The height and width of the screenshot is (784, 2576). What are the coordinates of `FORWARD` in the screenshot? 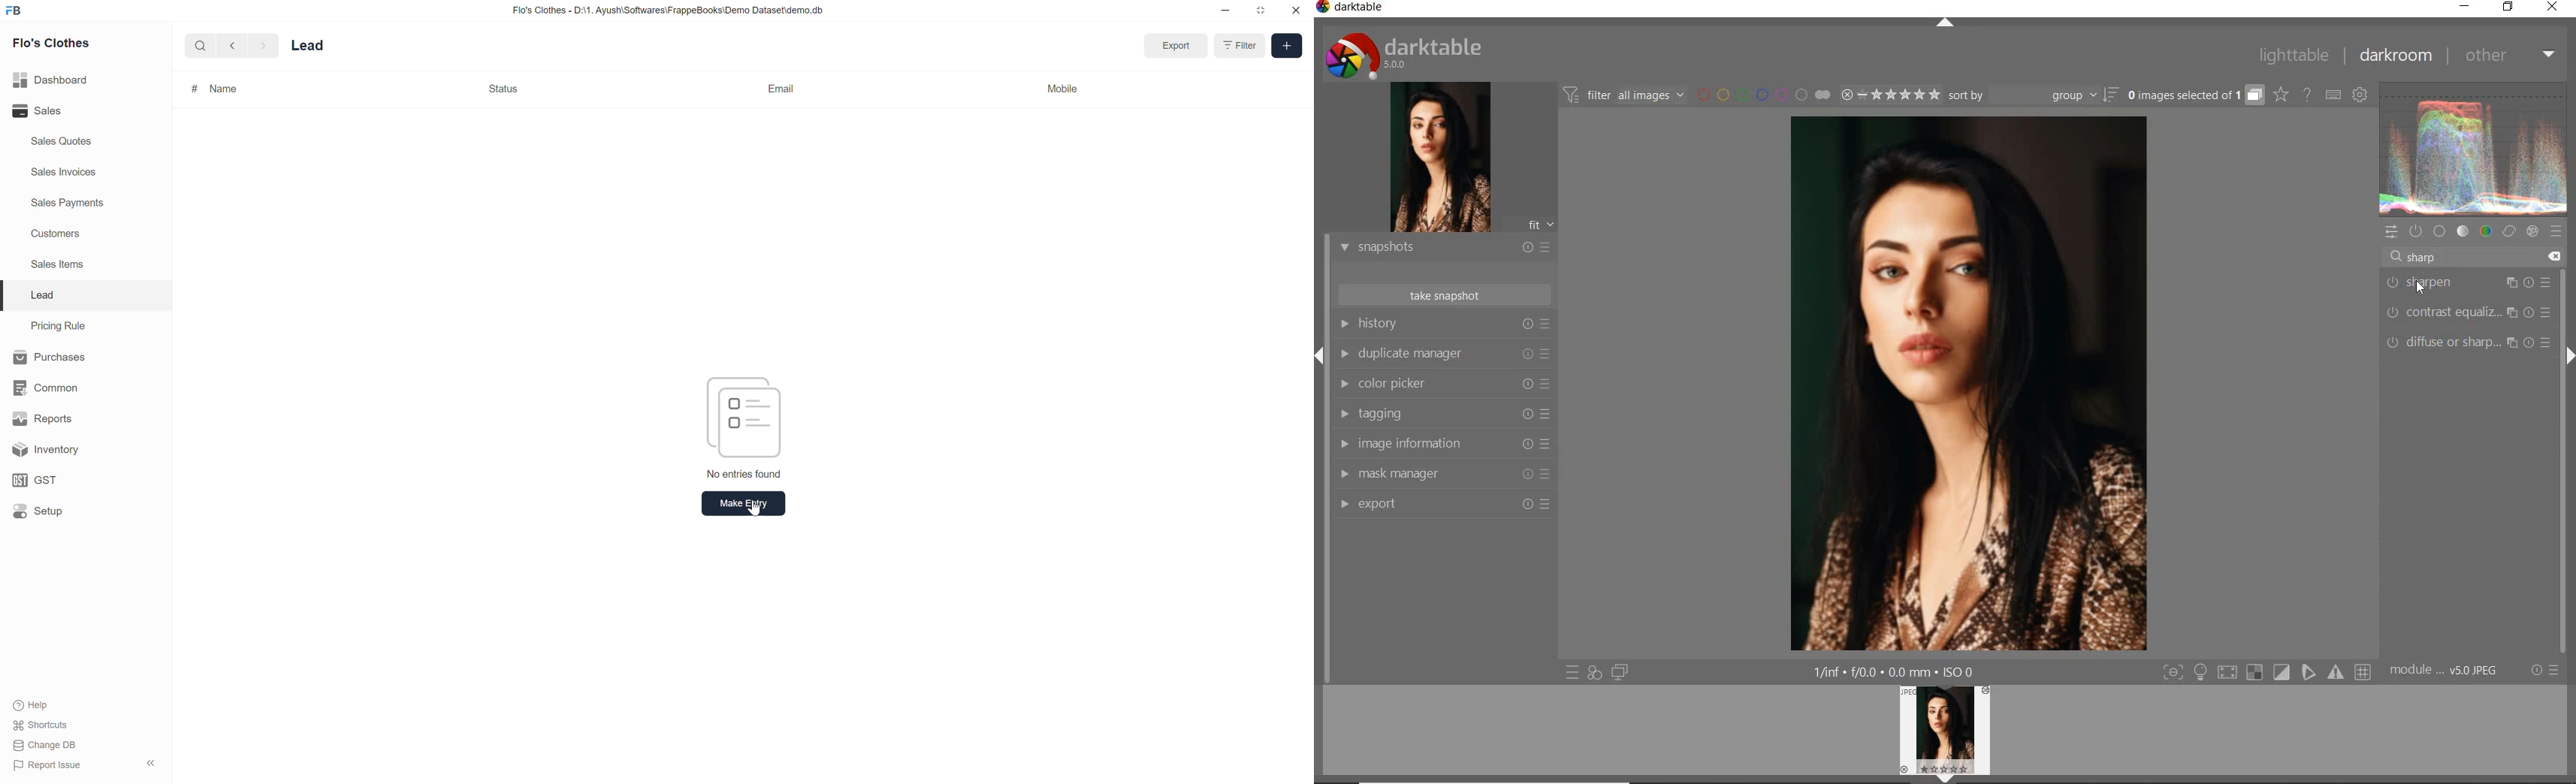 It's located at (265, 45).